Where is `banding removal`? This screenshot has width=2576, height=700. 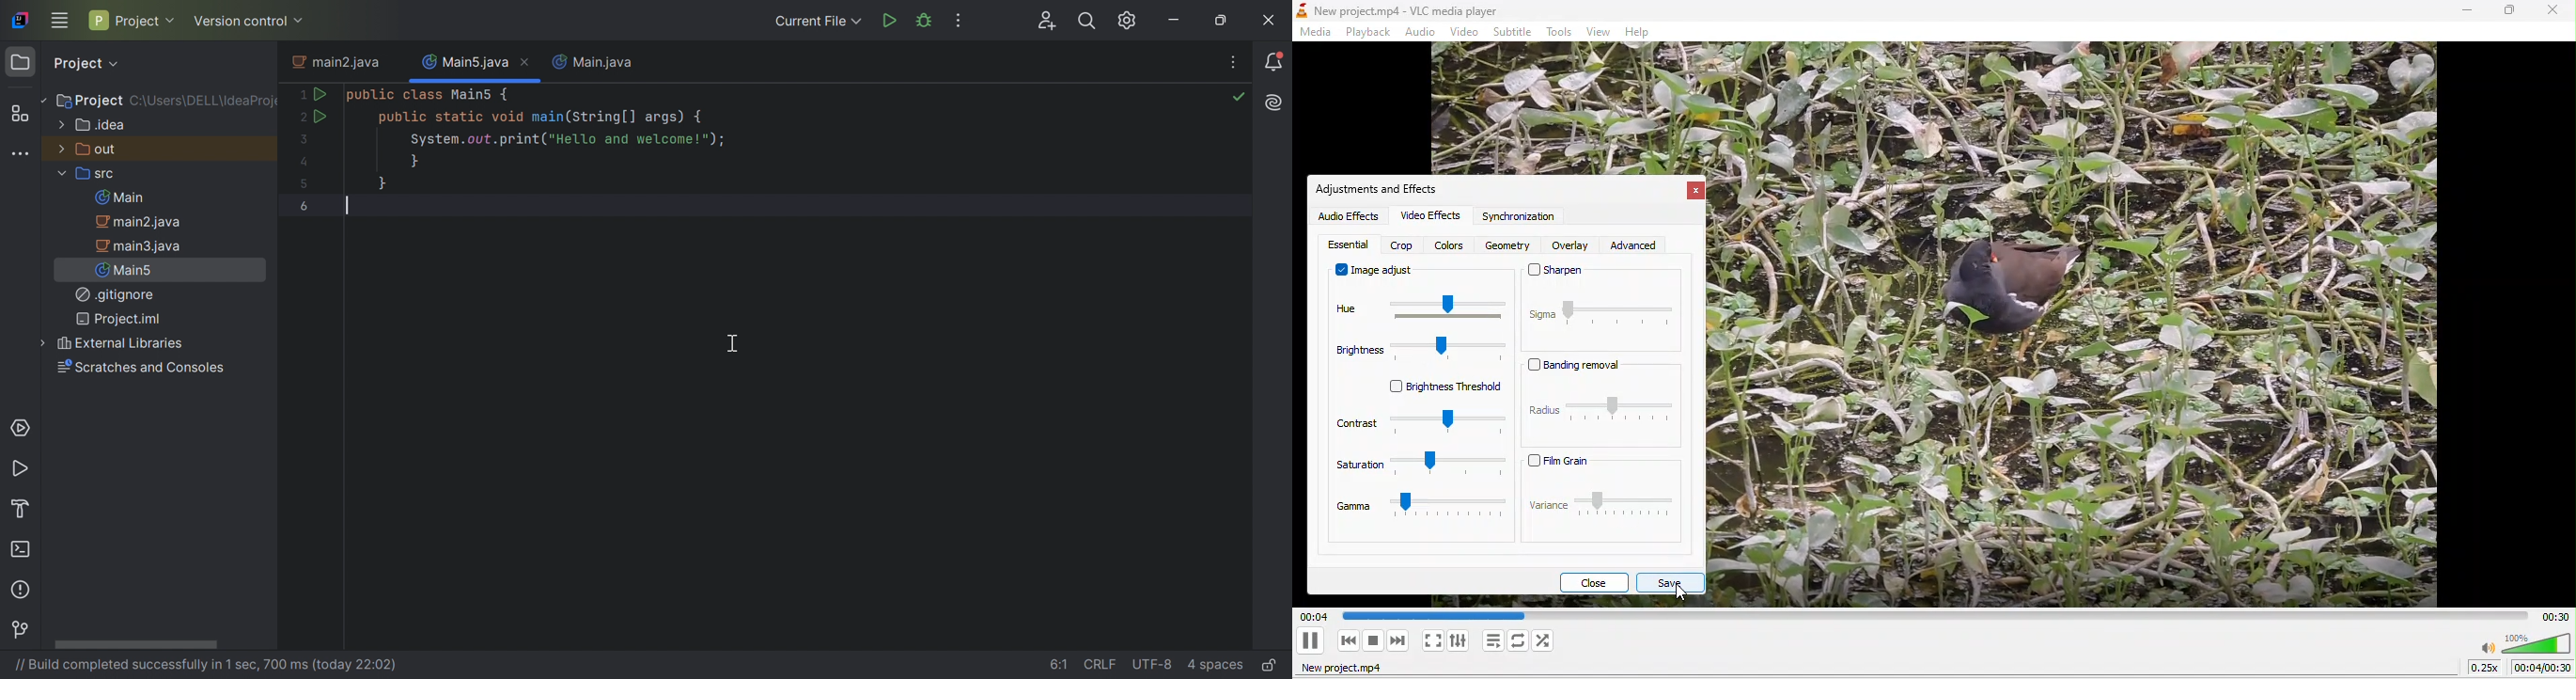 banding removal is located at coordinates (1585, 370).